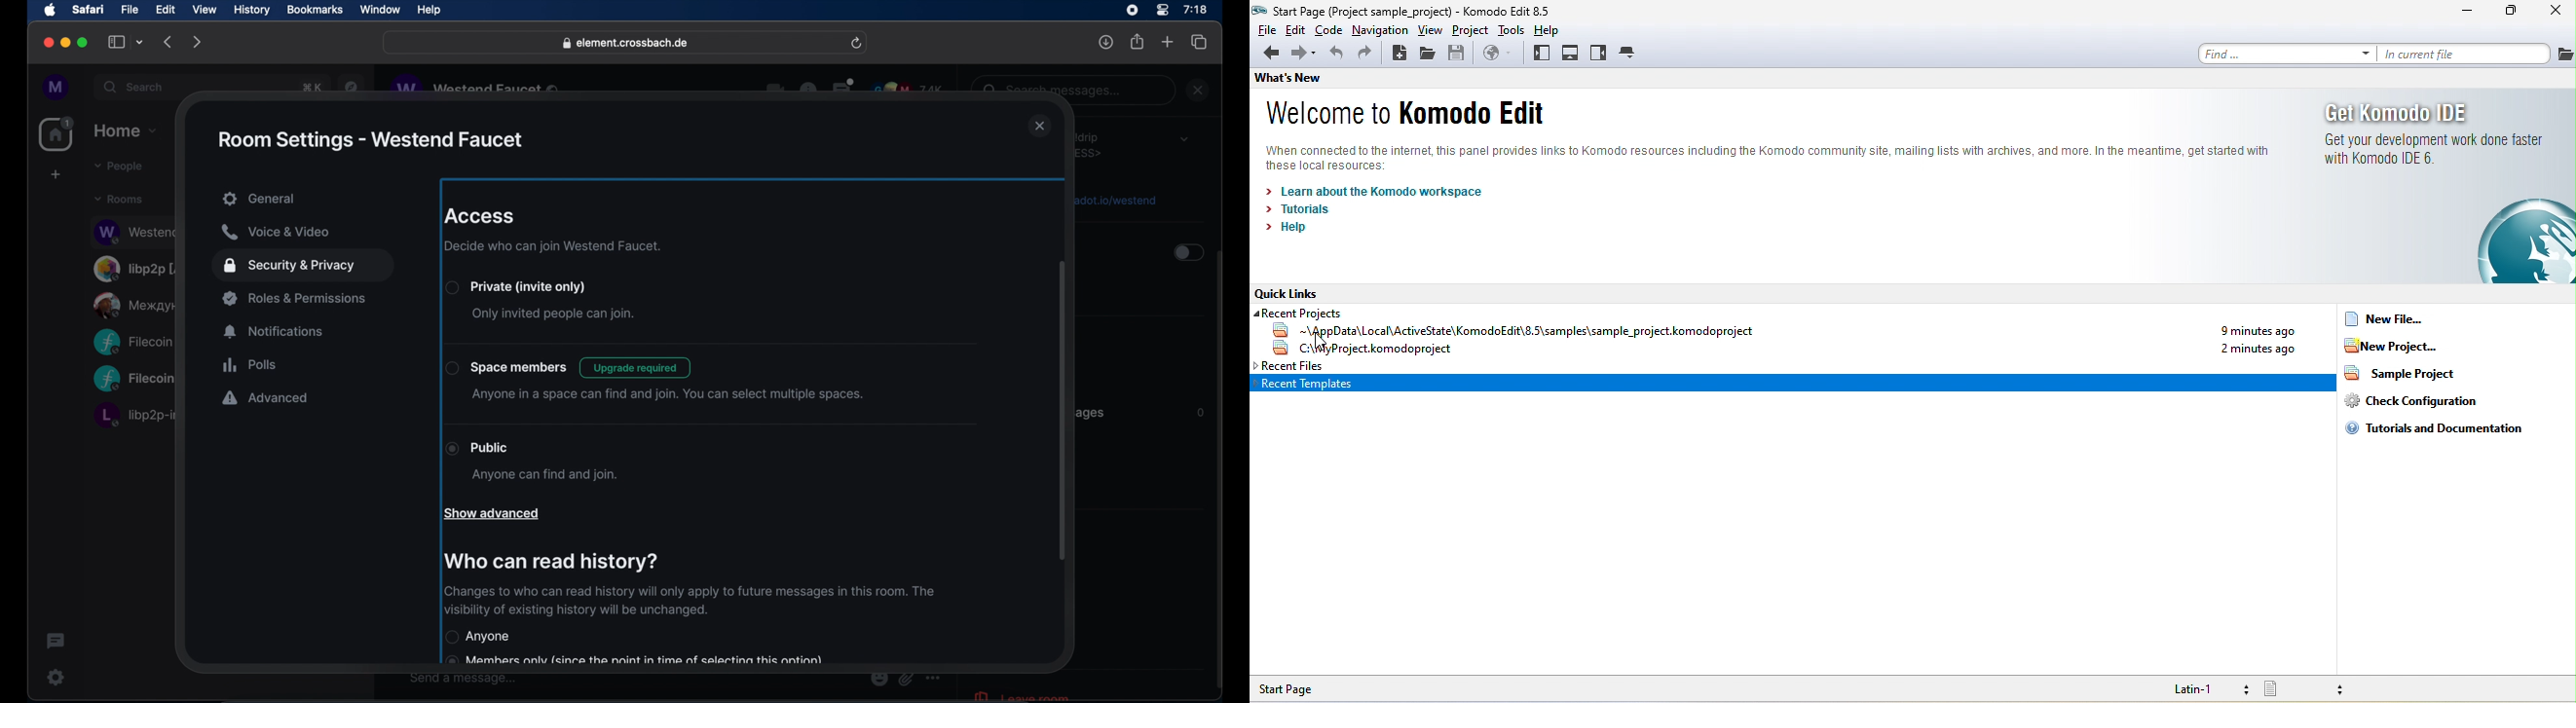 The width and height of the screenshot is (2576, 728). What do you see at coordinates (1188, 254) in the screenshot?
I see `toggle button` at bounding box center [1188, 254].